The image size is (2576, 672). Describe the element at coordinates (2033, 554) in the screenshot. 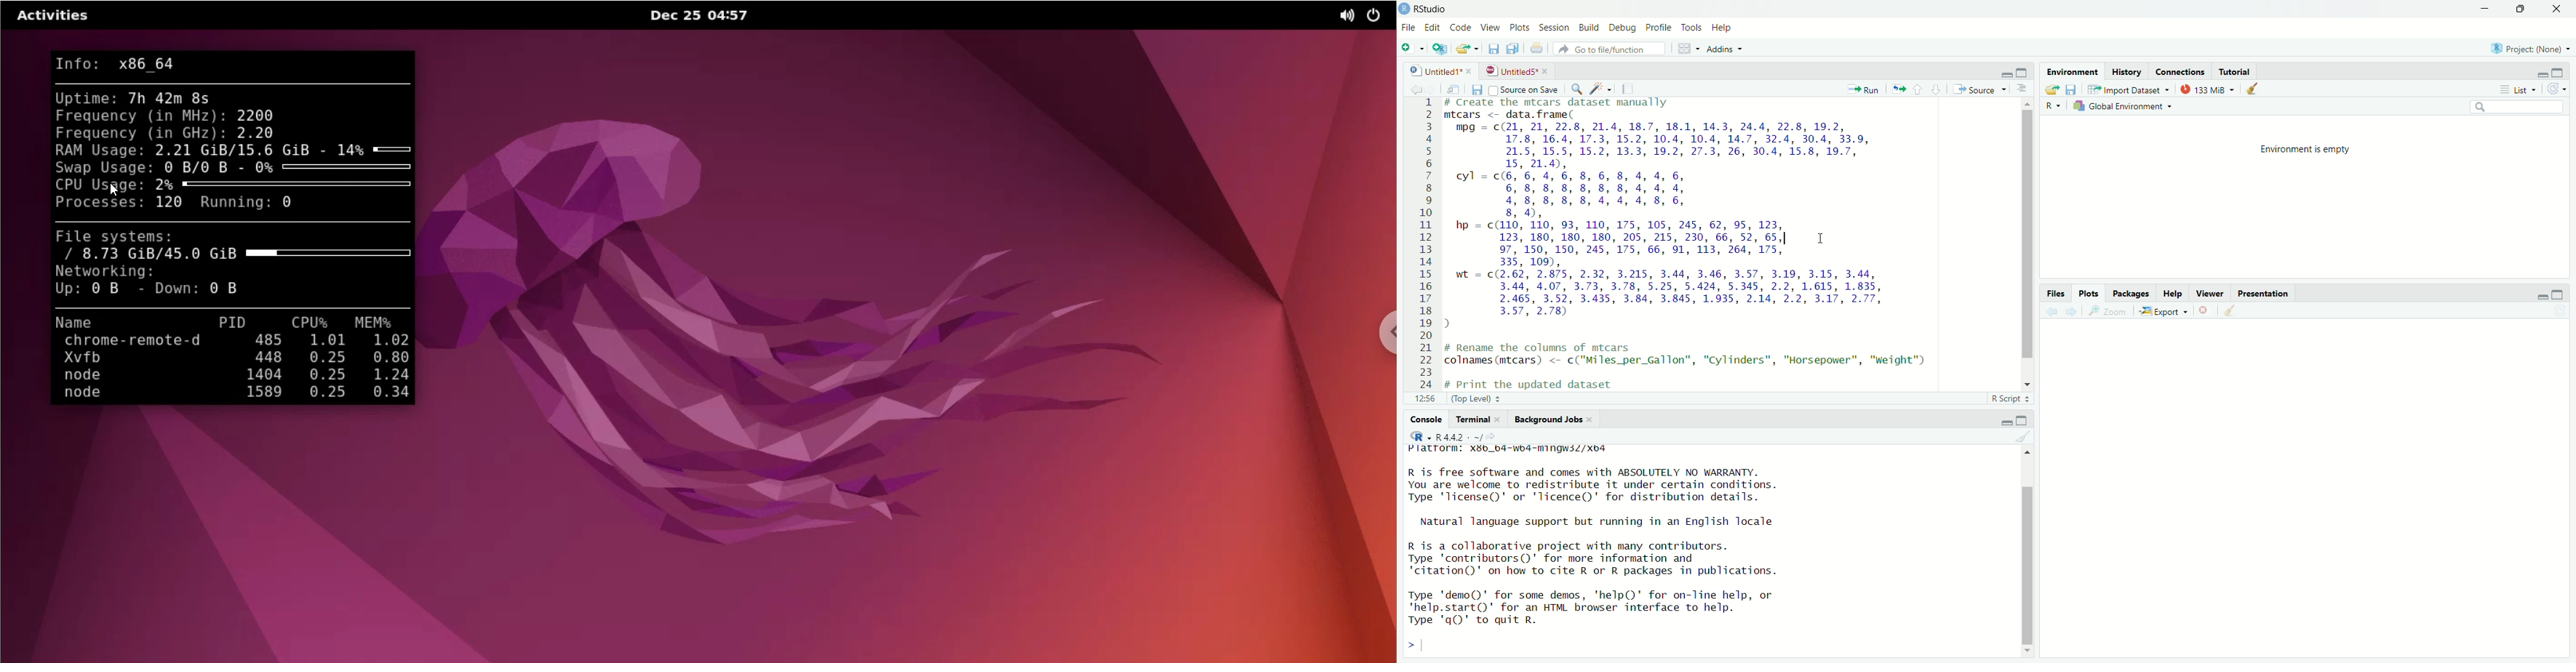

I see `scroll bar` at that location.